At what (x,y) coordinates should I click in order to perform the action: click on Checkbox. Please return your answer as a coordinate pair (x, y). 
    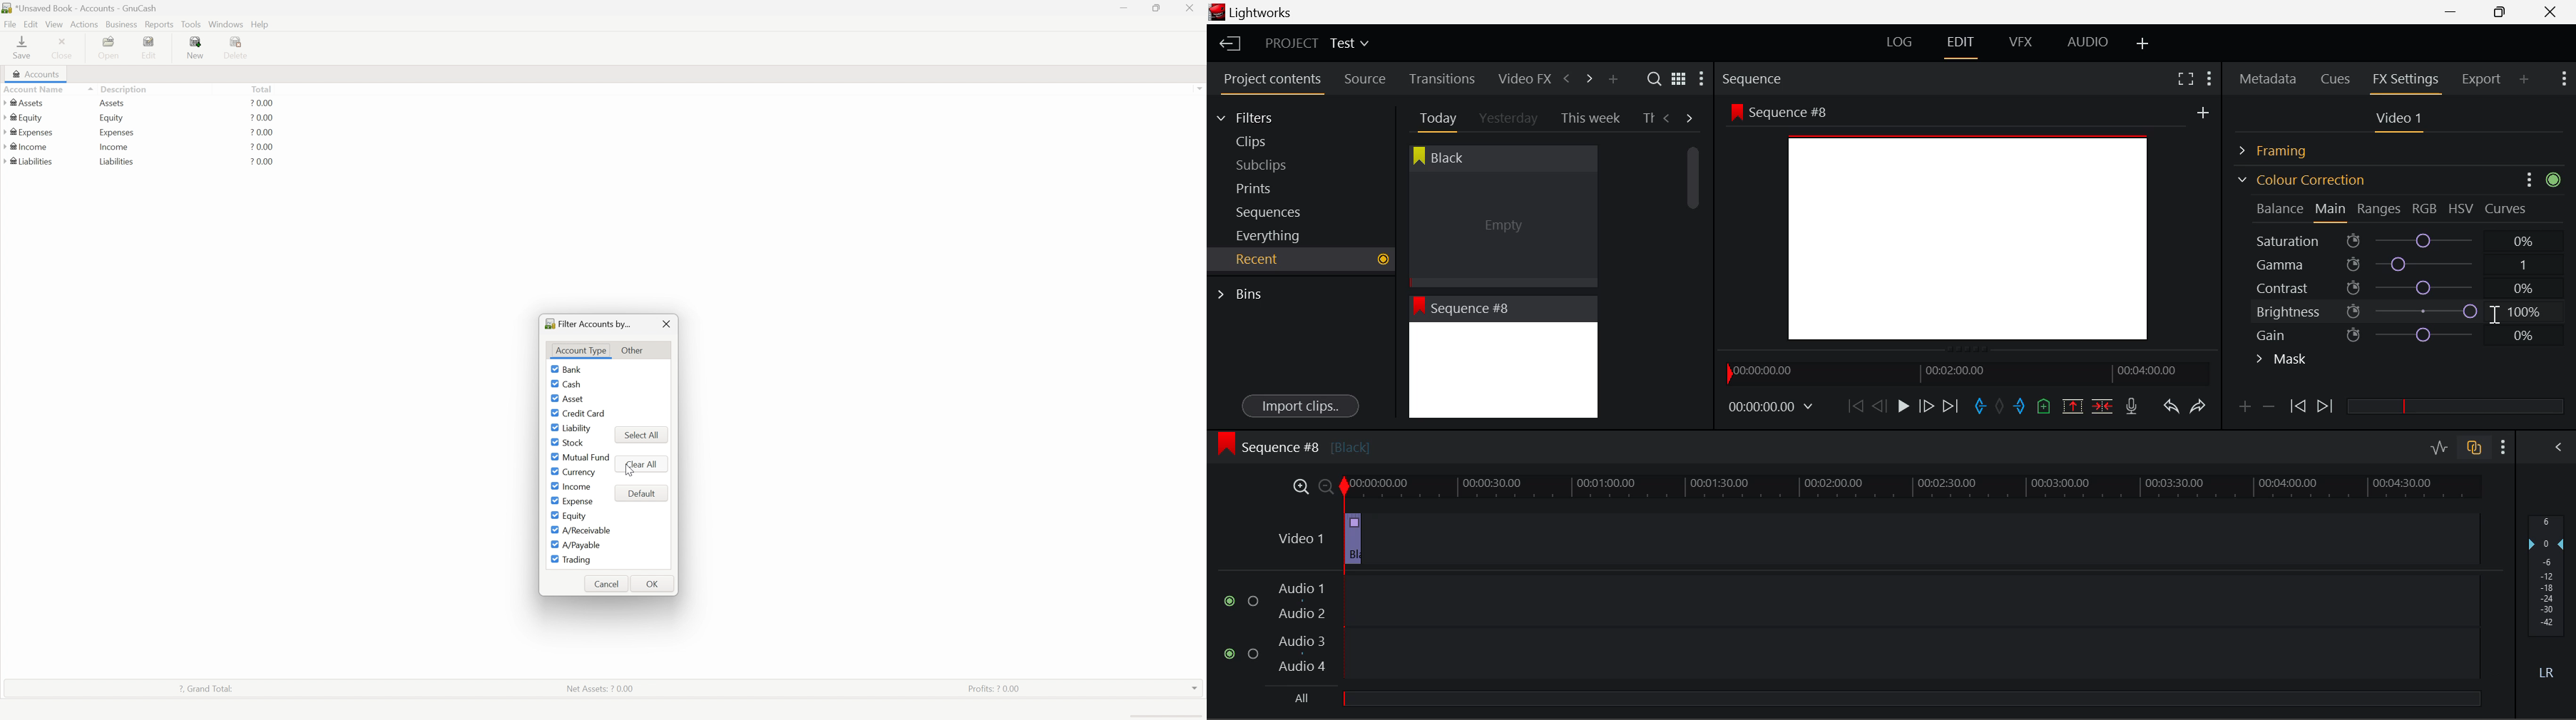
    Looking at the image, I should click on (553, 442).